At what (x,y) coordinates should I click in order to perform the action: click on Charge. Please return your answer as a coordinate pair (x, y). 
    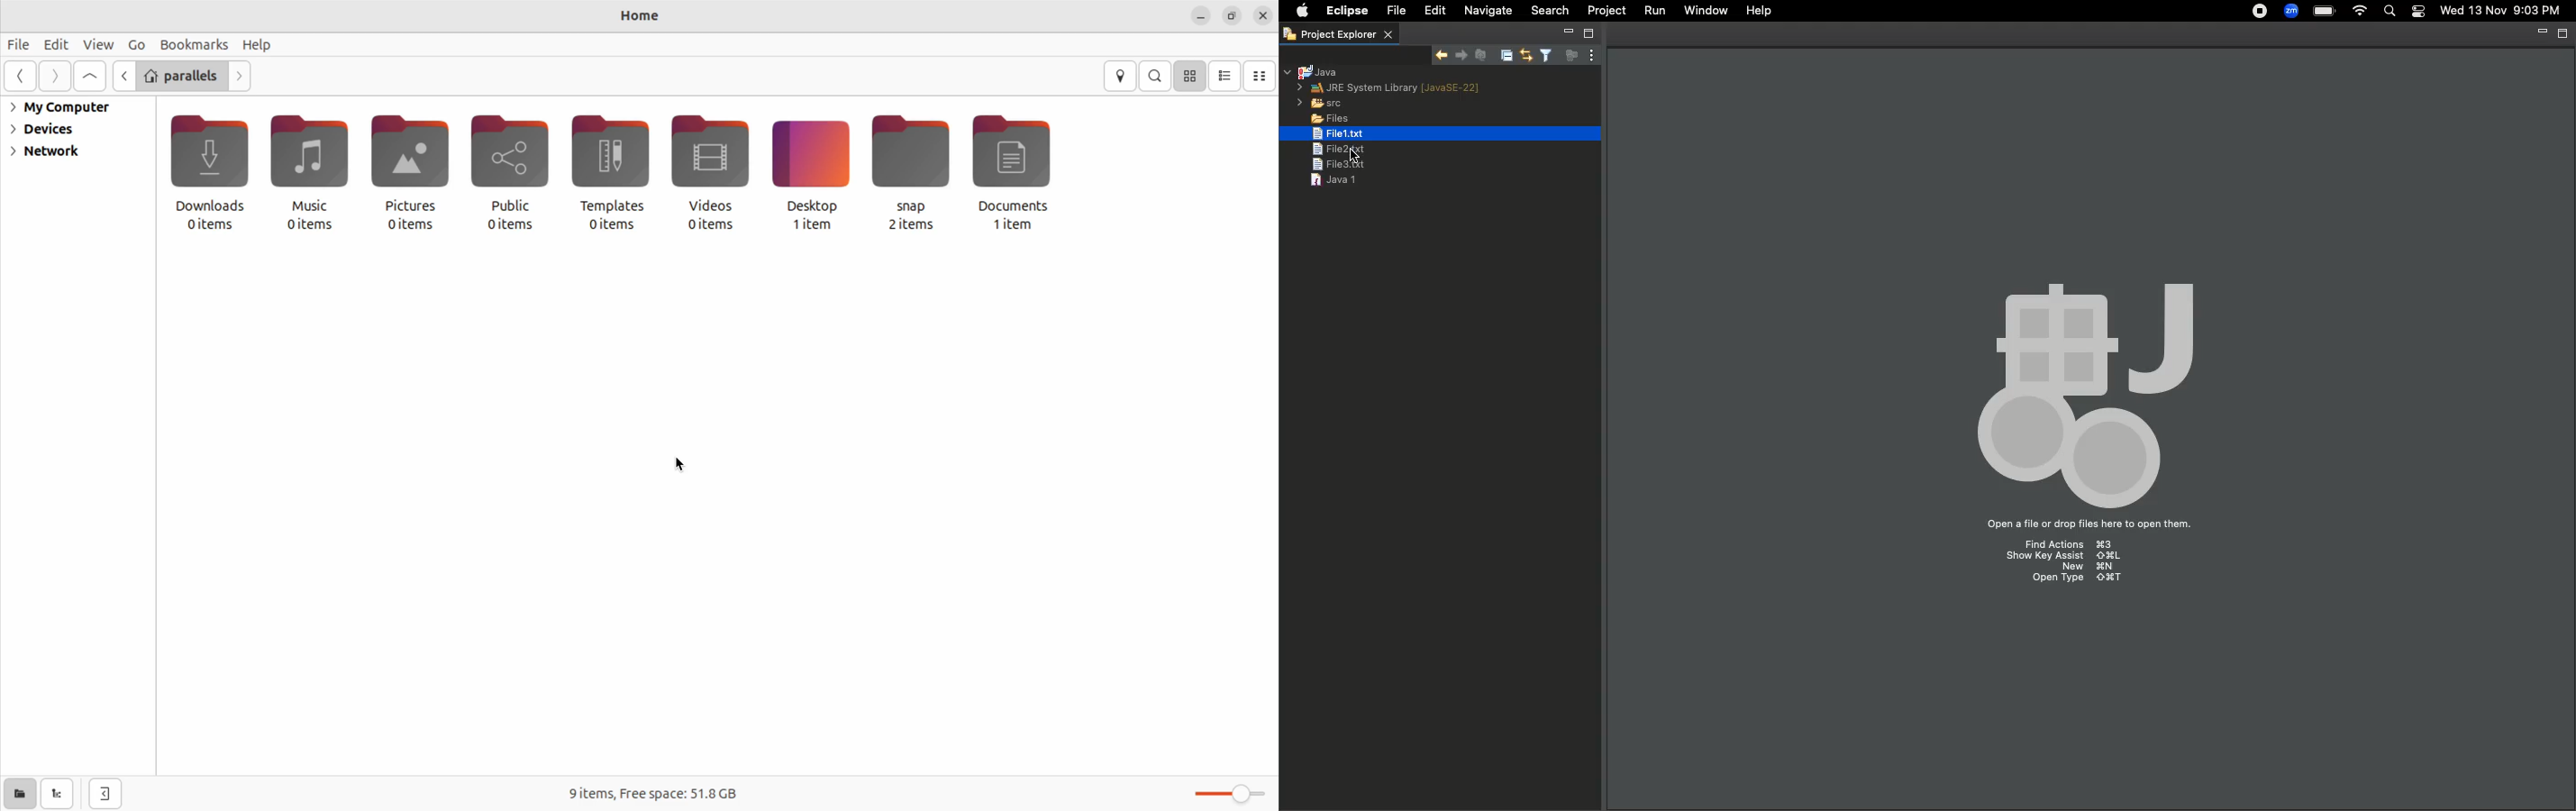
    Looking at the image, I should click on (2323, 11).